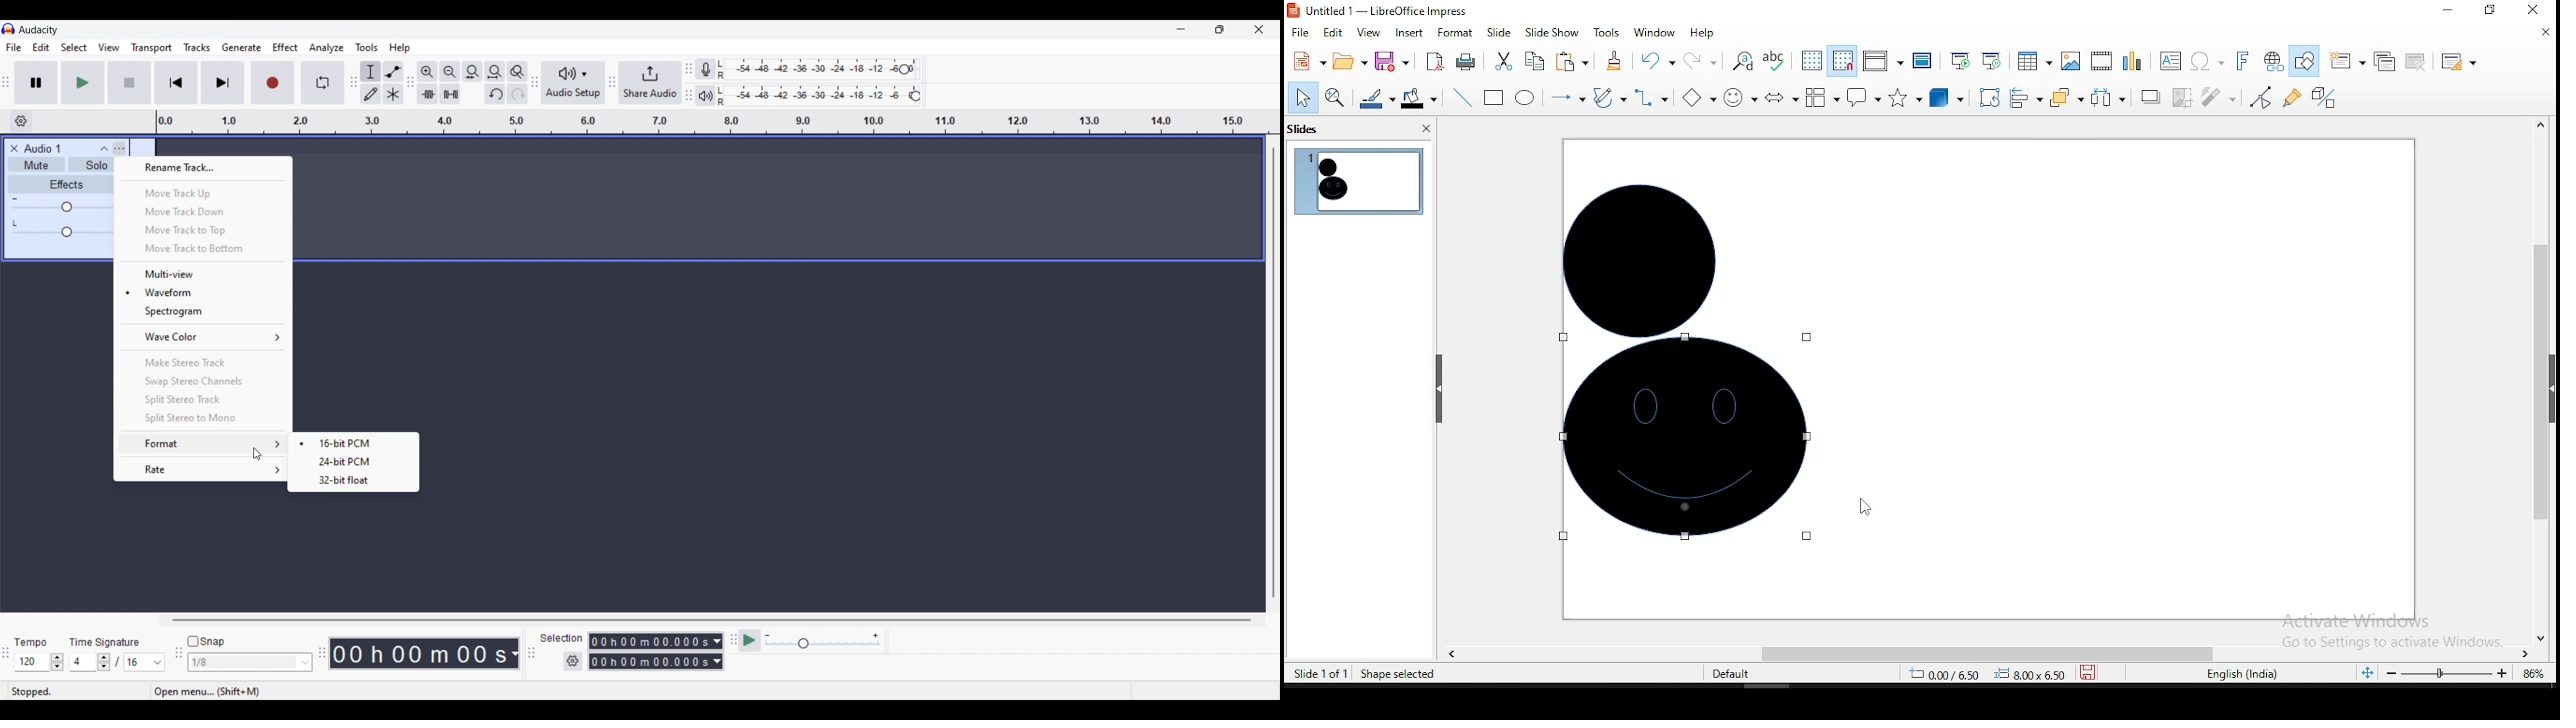 This screenshot has height=728, width=2576. I want to click on Split stereo track, so click(203, 399).